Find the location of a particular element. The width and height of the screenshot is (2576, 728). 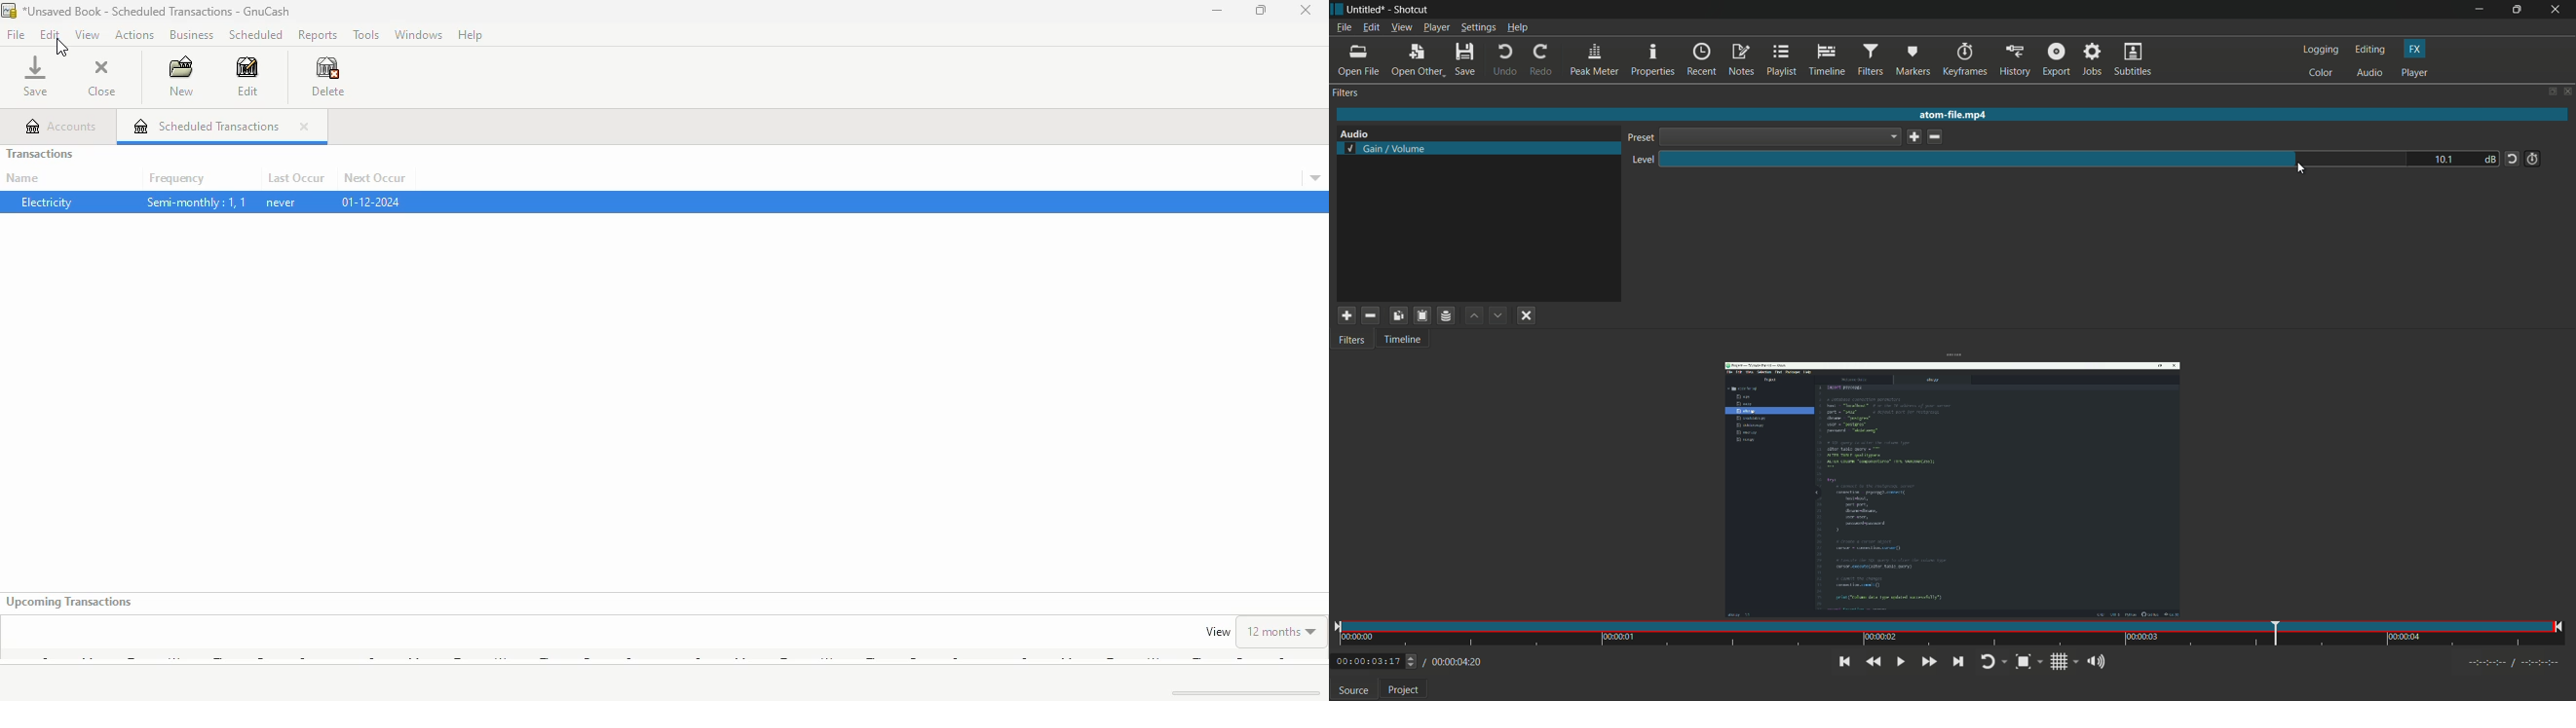

skip to the previous point is located at coordinates (1844, 661).